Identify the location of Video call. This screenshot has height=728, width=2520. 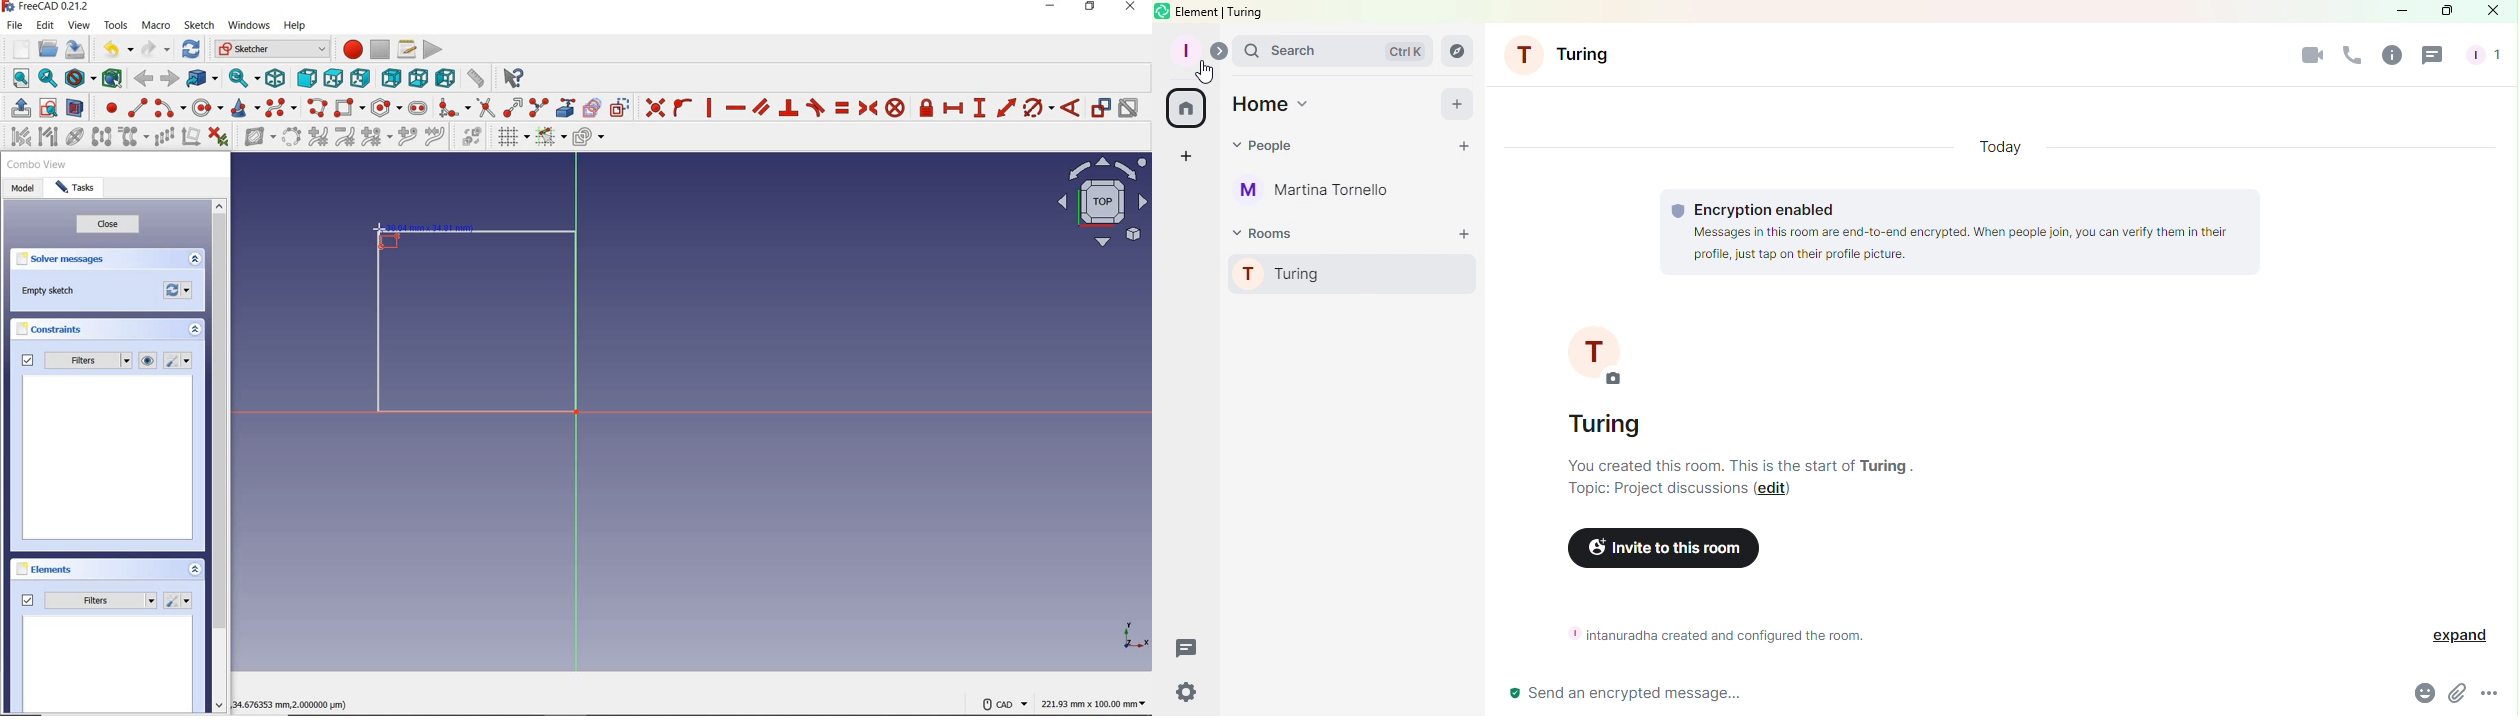
(2306, 57).